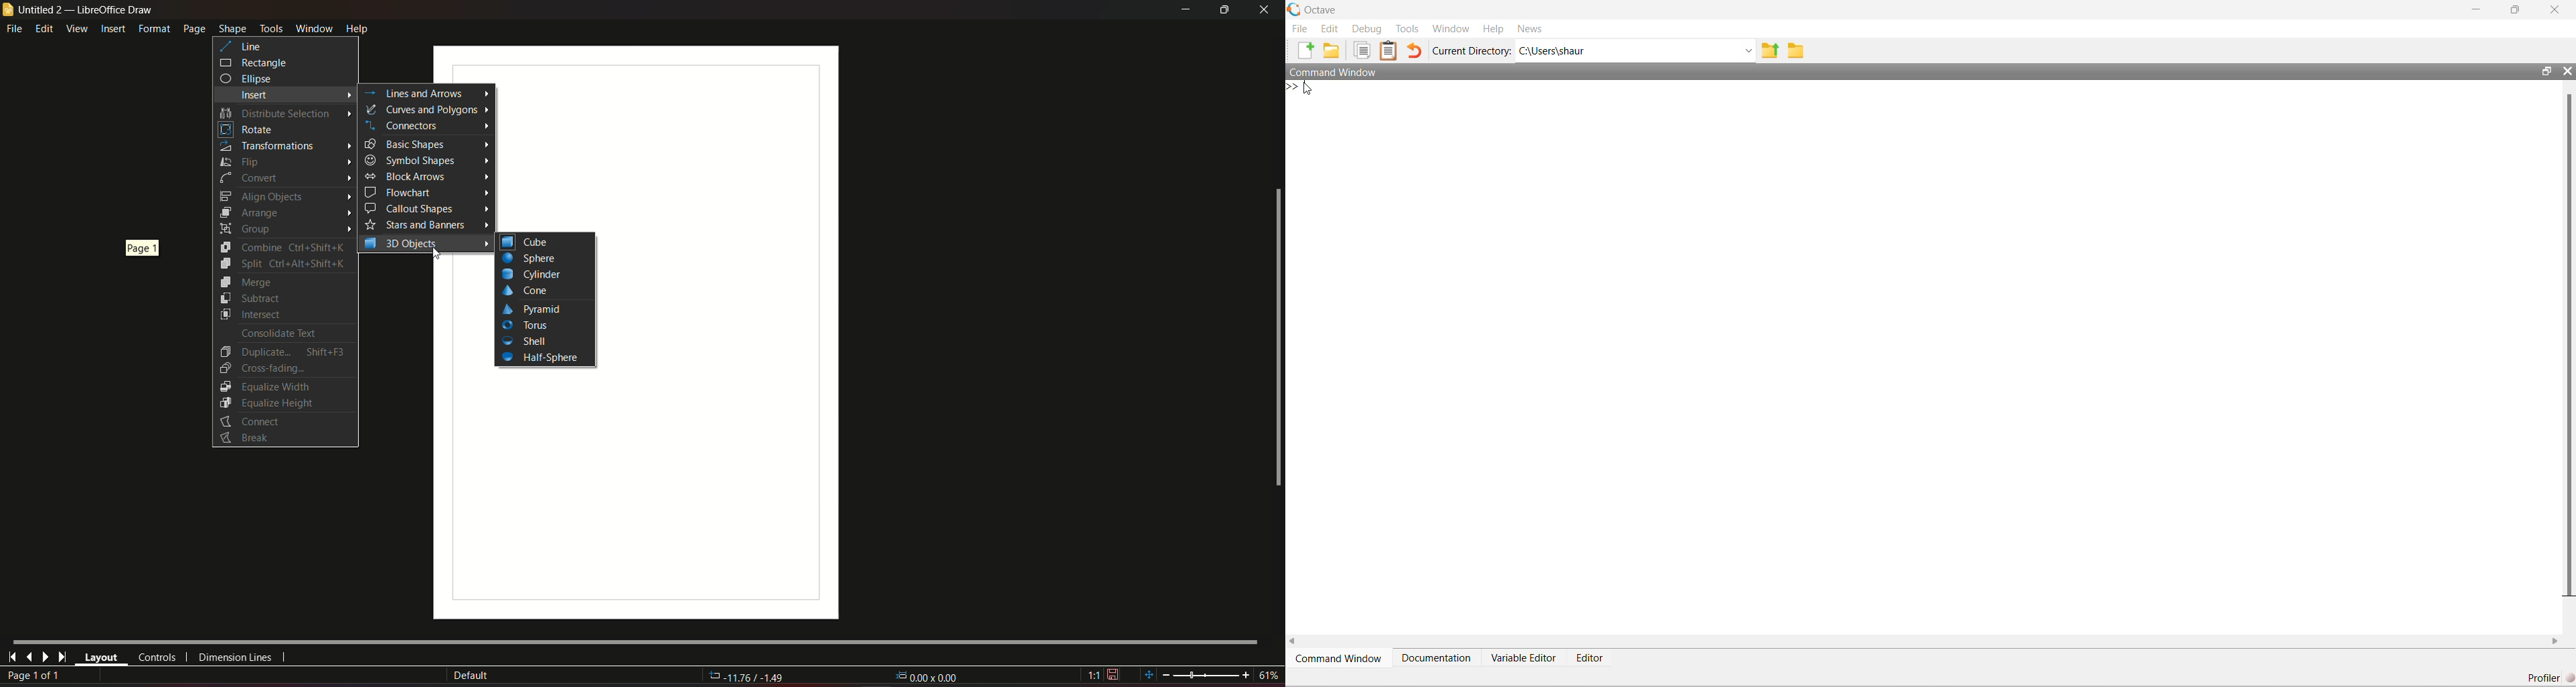 The height and width of the screenshot is (700, 2576). I want to click on file, so click(15, 29).